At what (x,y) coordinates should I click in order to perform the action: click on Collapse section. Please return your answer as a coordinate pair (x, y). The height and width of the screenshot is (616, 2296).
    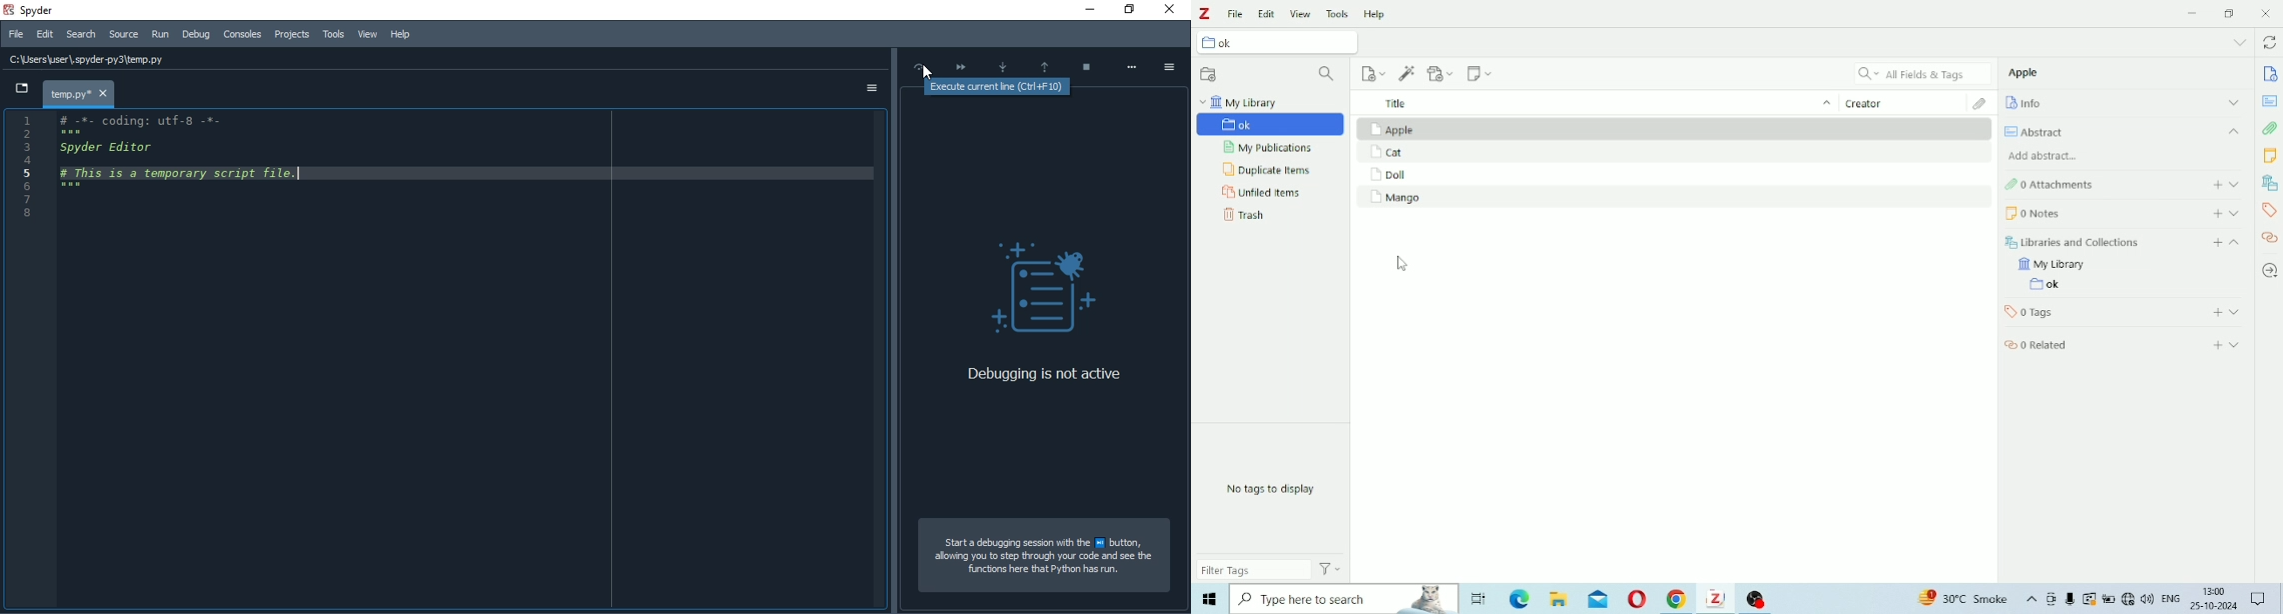
    Looking at the image, I should click on (2235, 243).